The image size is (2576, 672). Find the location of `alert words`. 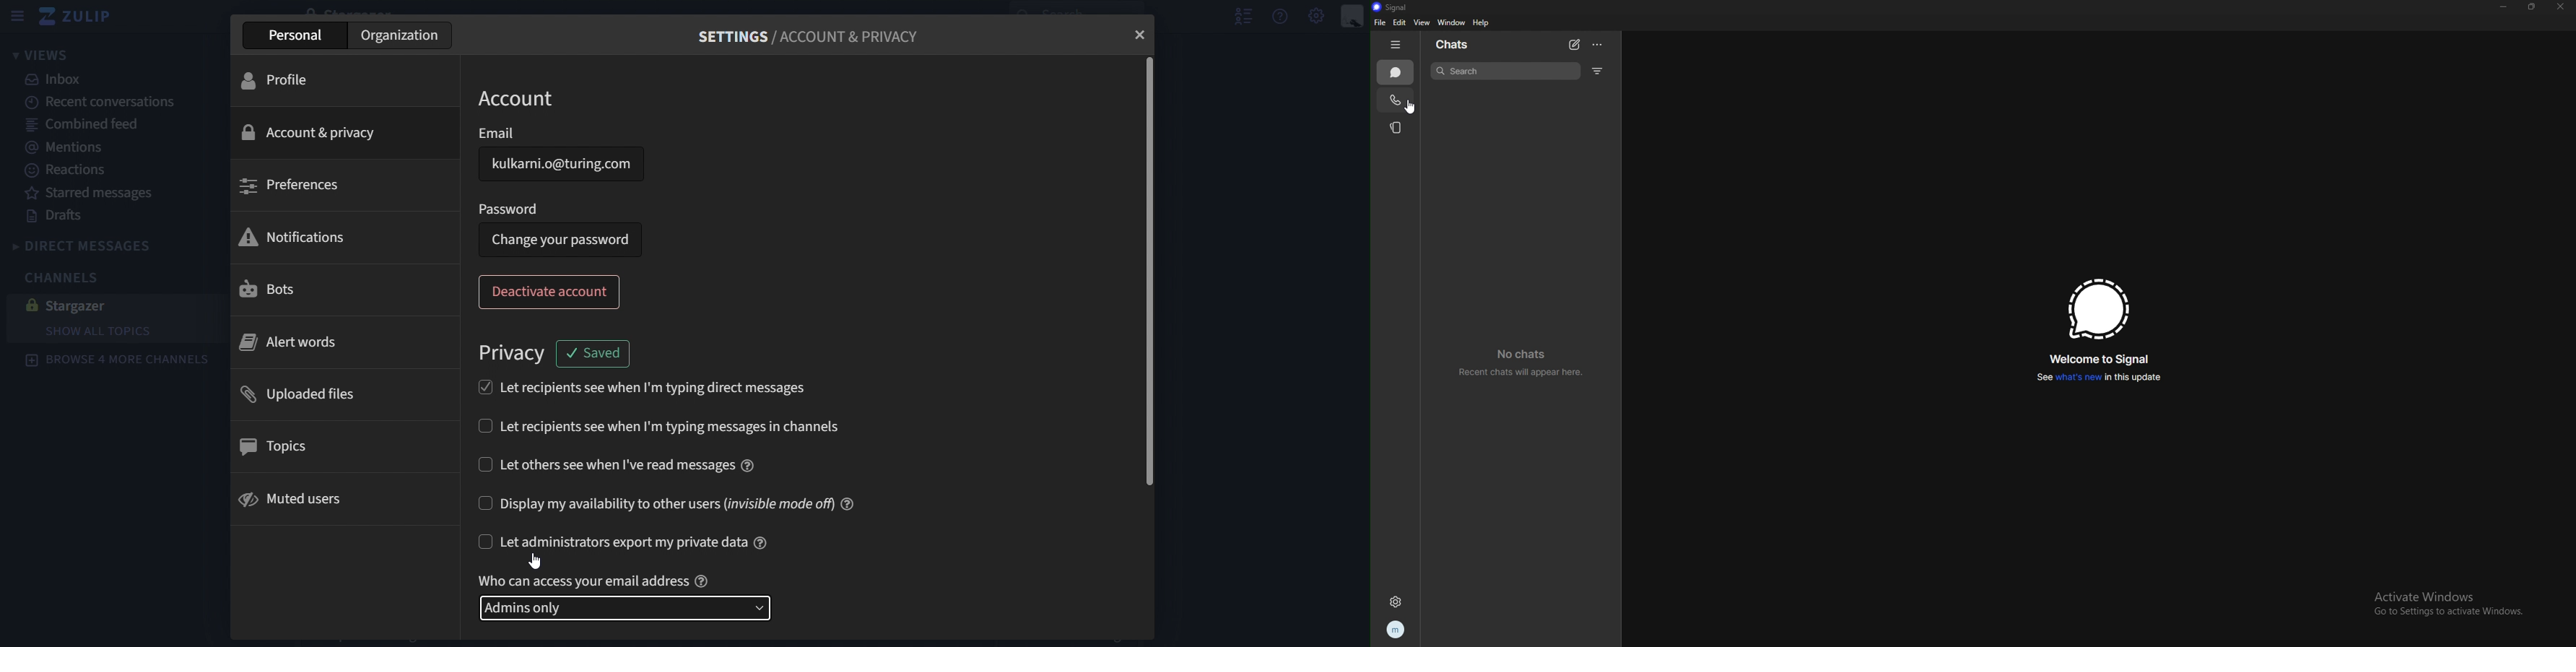

alert words is located at coordinates (287, 342).